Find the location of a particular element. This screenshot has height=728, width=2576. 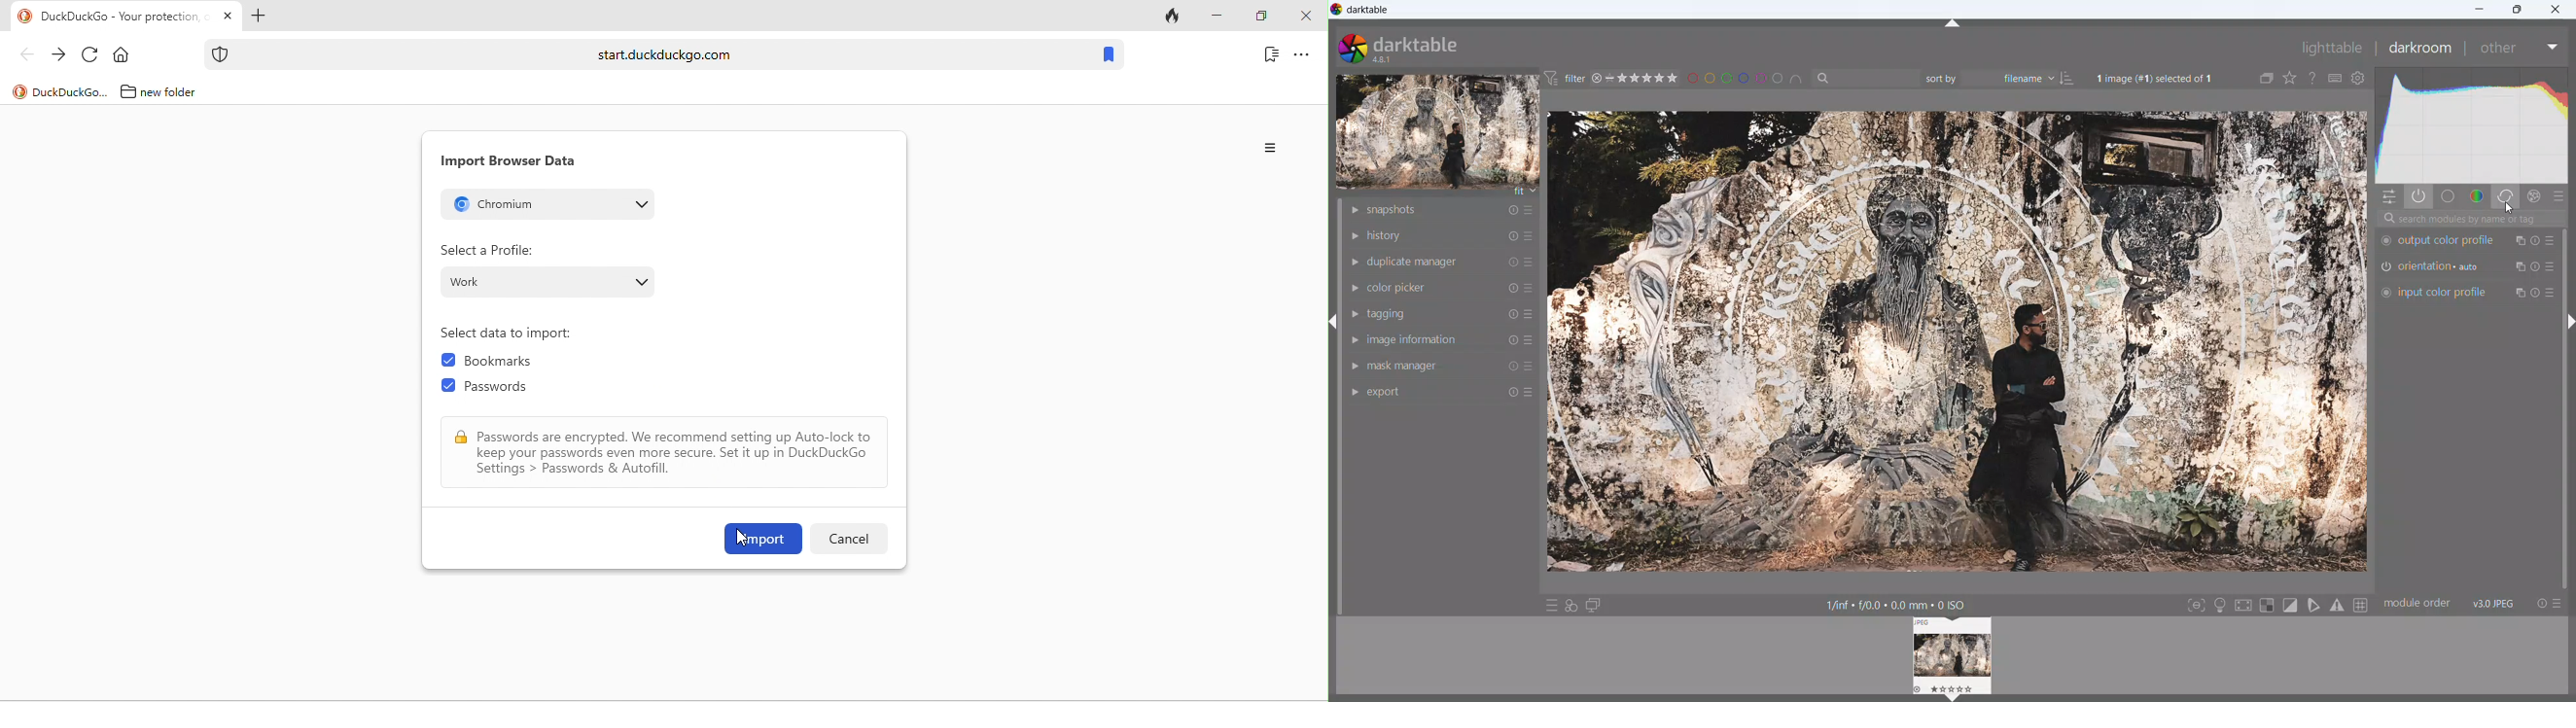

reset is located at coordinates (1513, 209).